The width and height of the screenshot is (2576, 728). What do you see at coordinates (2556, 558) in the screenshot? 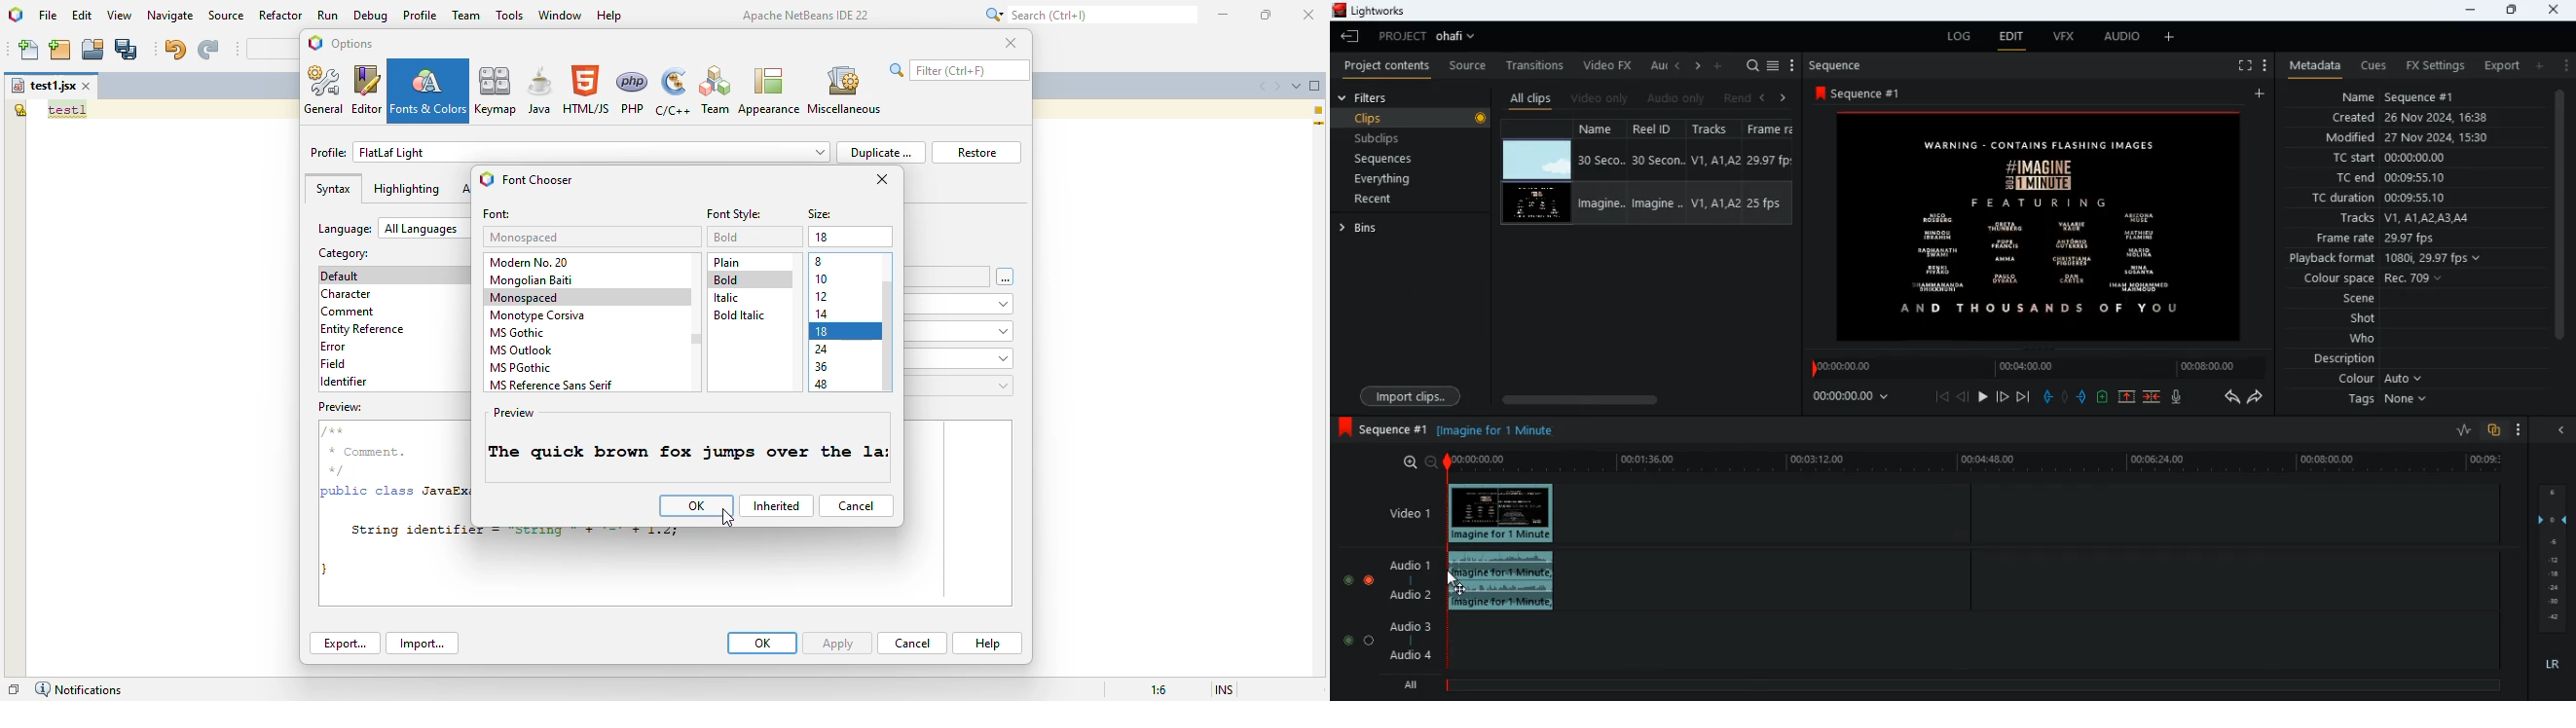
I see `layers` at bounding box center [2556, 558].